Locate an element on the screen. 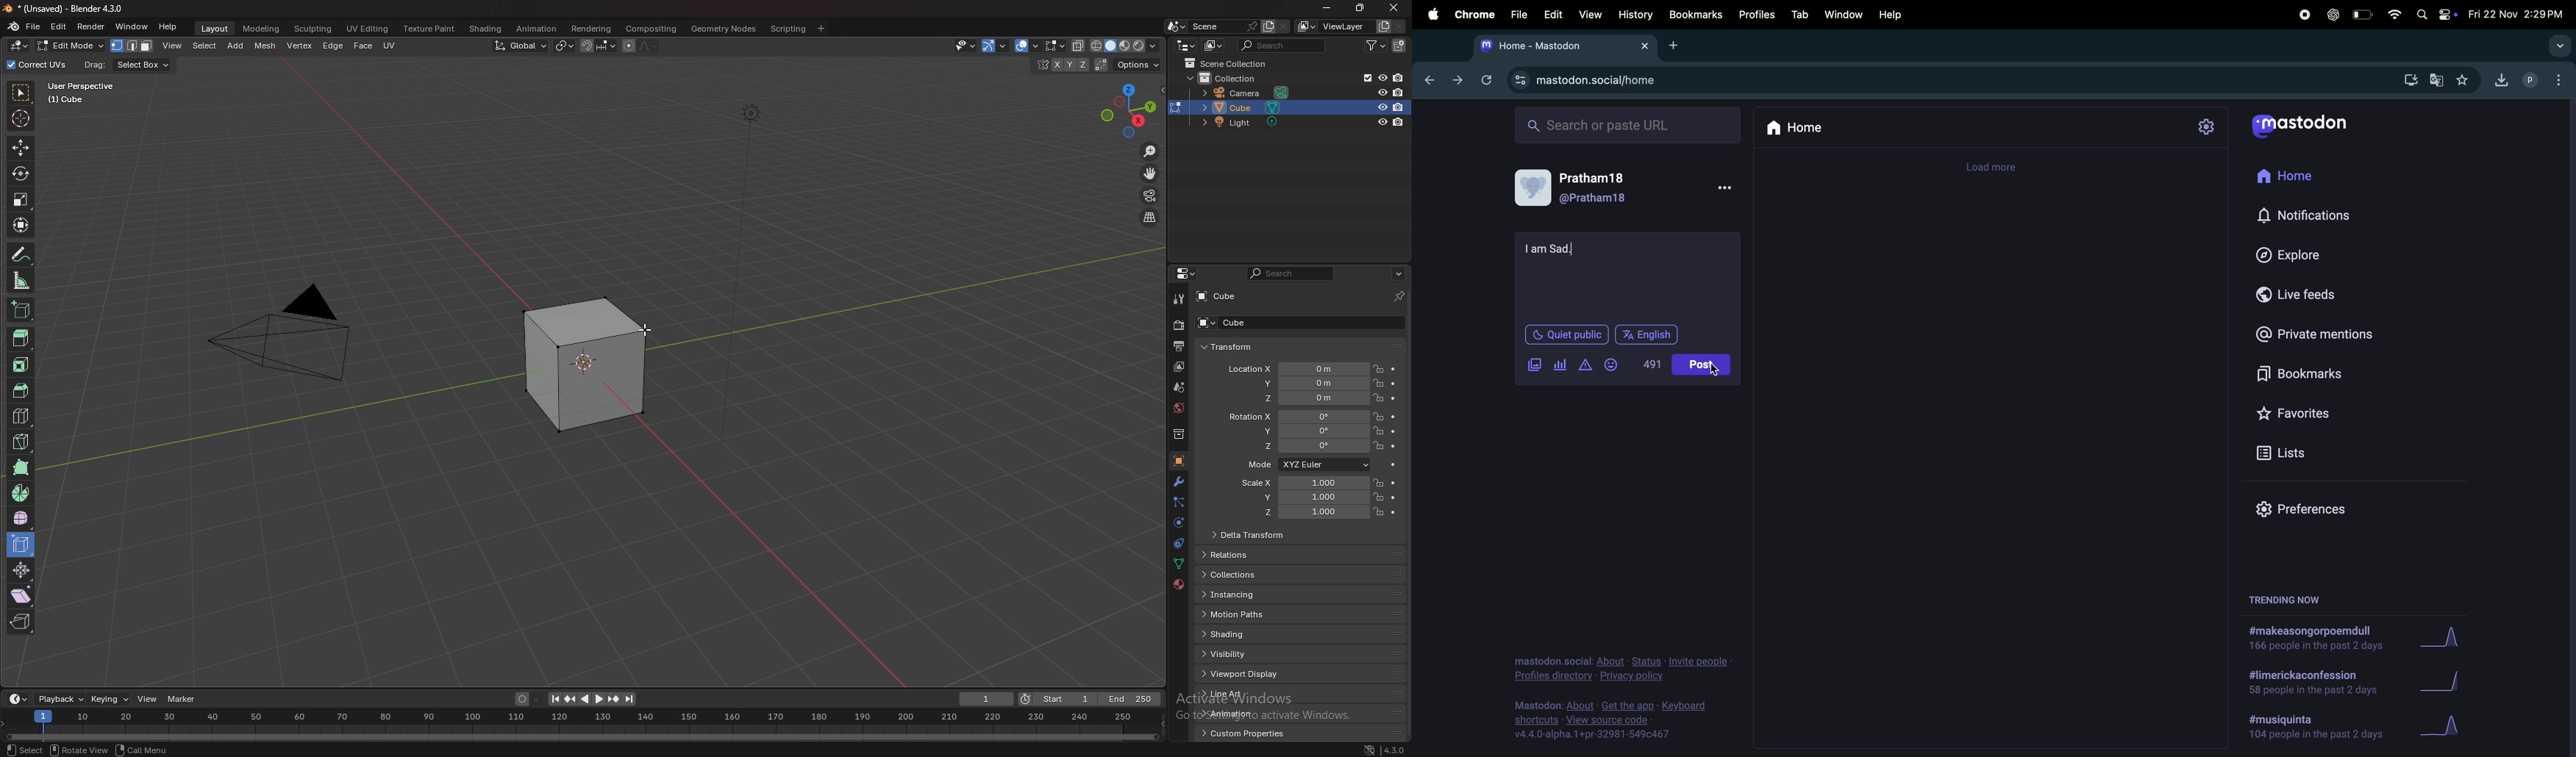 This screenshot has height=784, width=2576. graphs is located at coordinates (2474, 725).